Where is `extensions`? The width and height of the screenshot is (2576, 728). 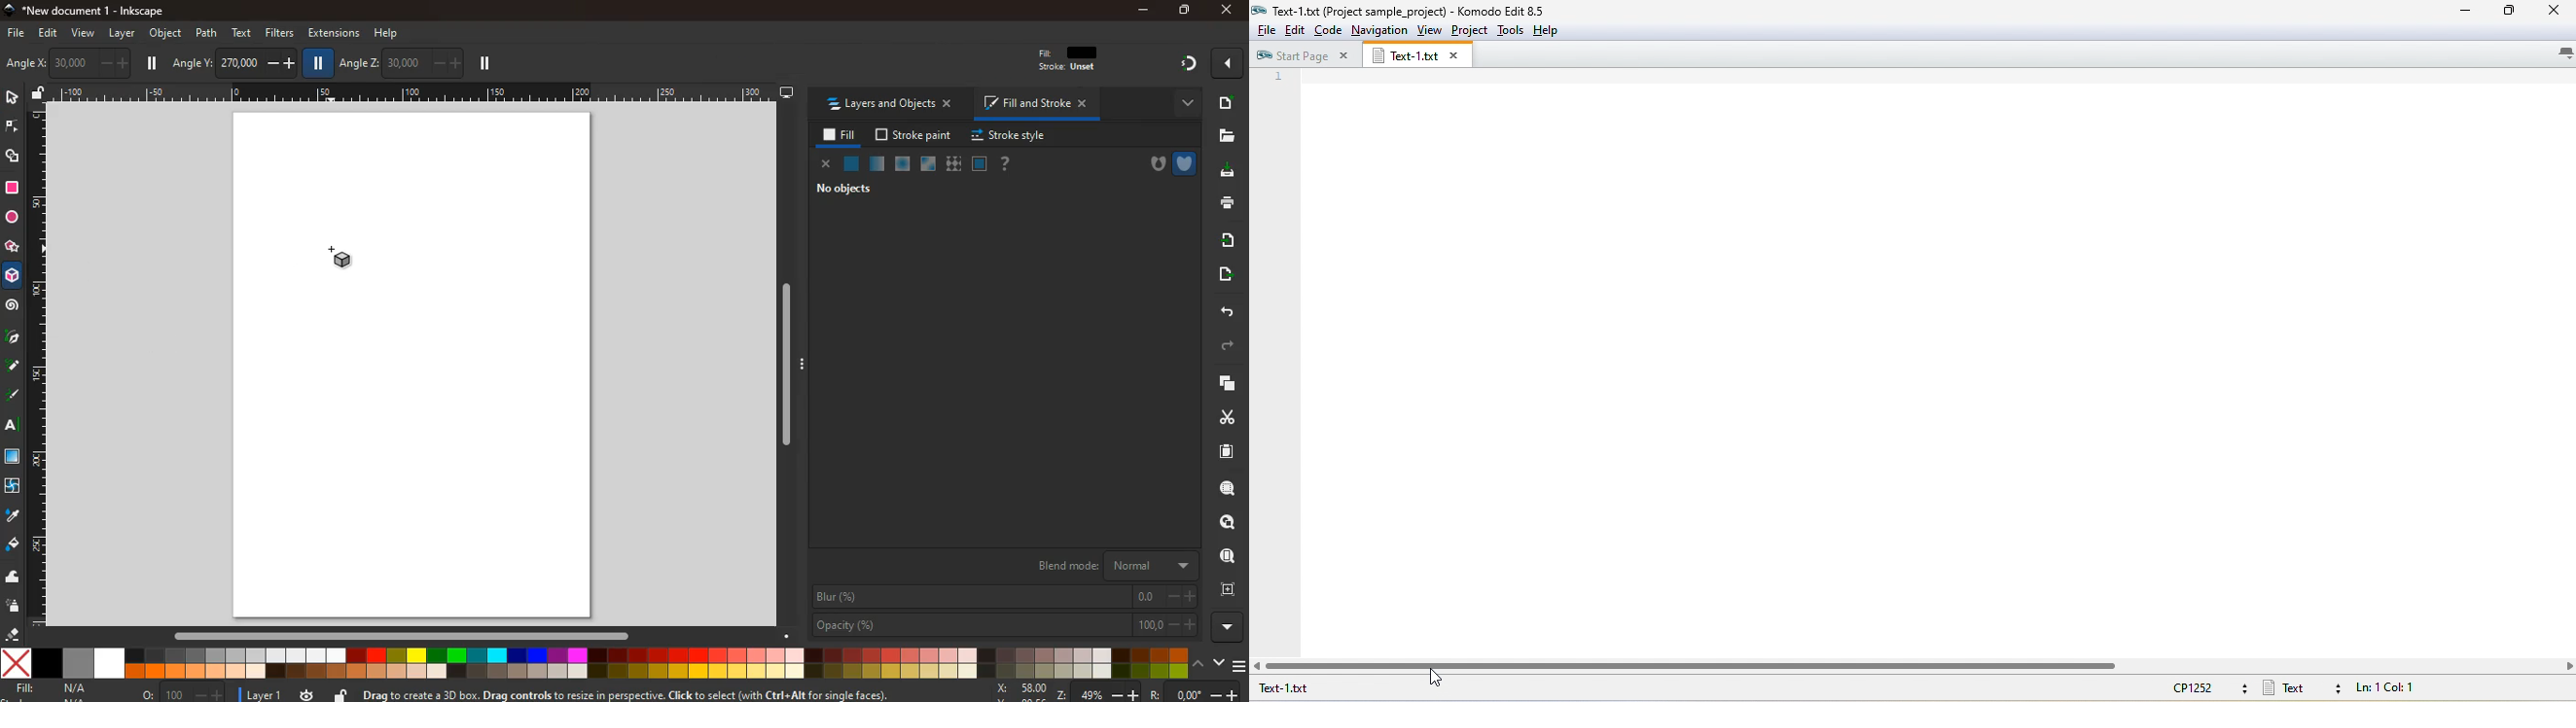
extensions is located at coordinates (333, 33).